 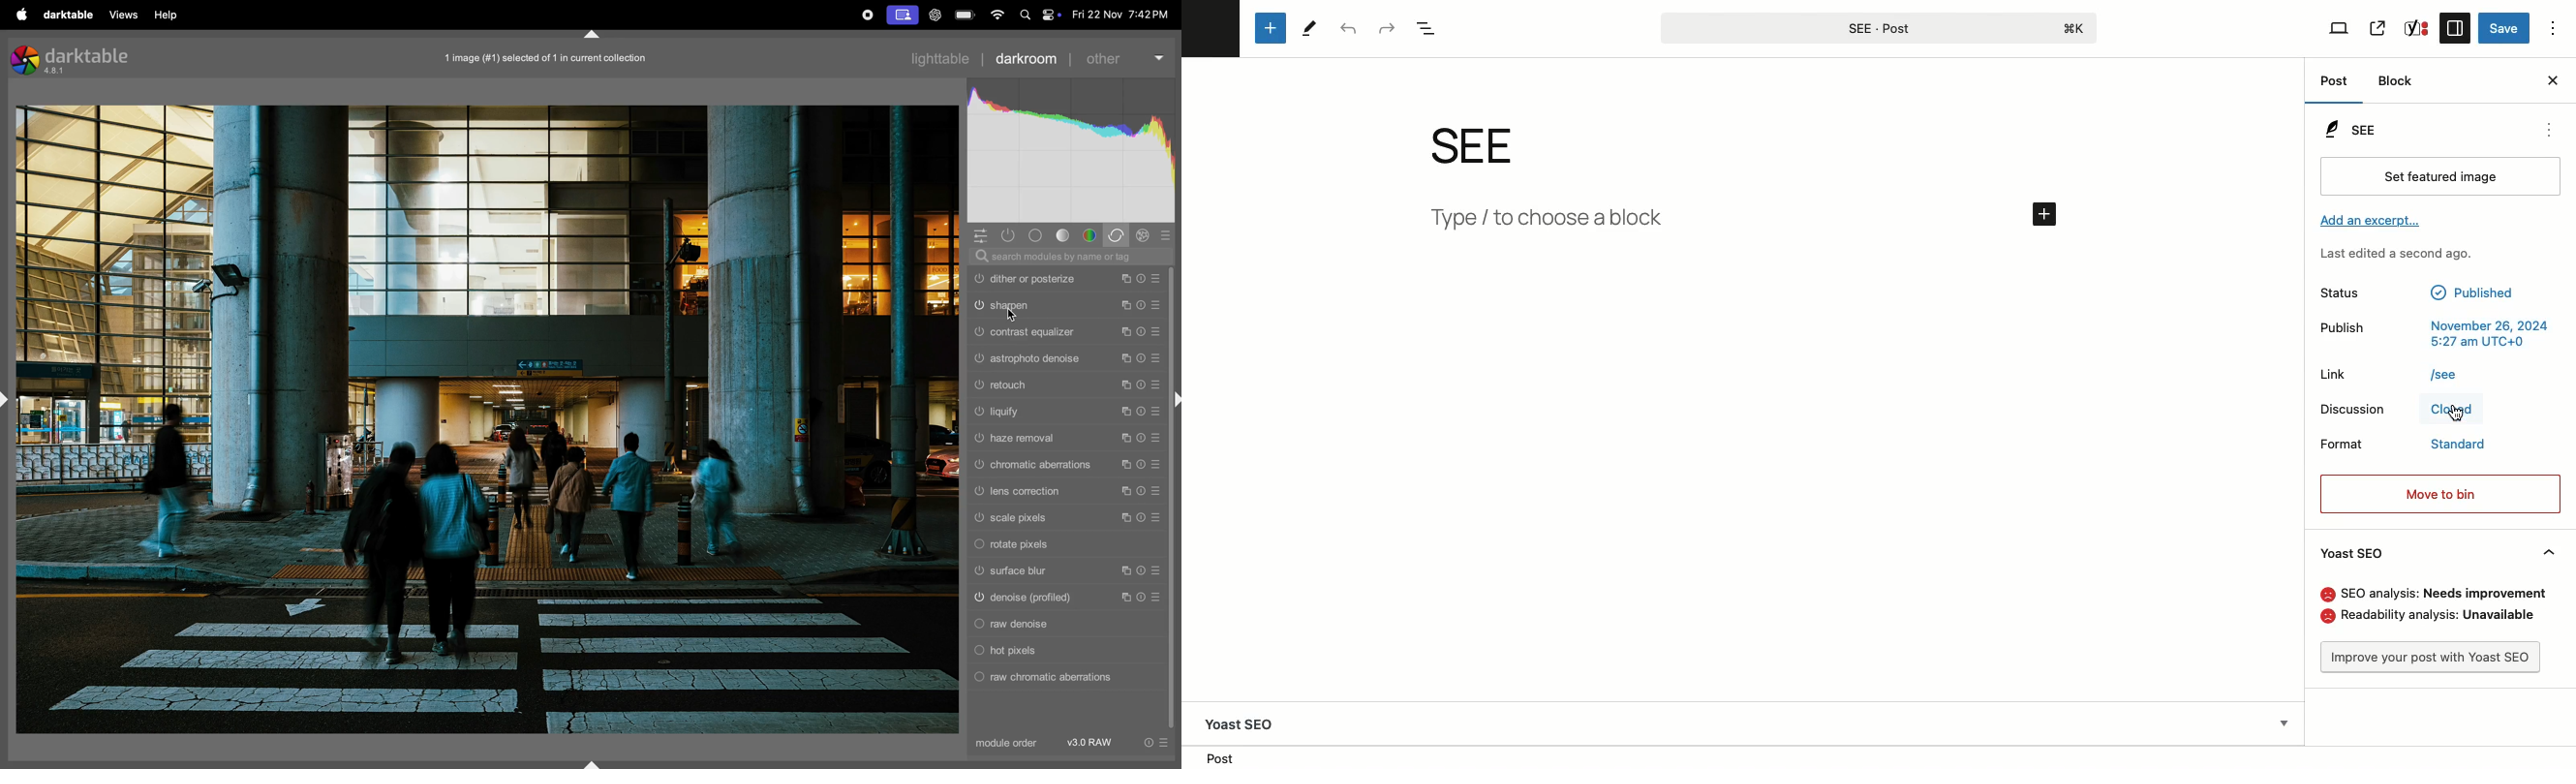 What do you see at coordinates (1223, 757) in the screenshot?
I see `Location ` at bounding box center [1223, 757].